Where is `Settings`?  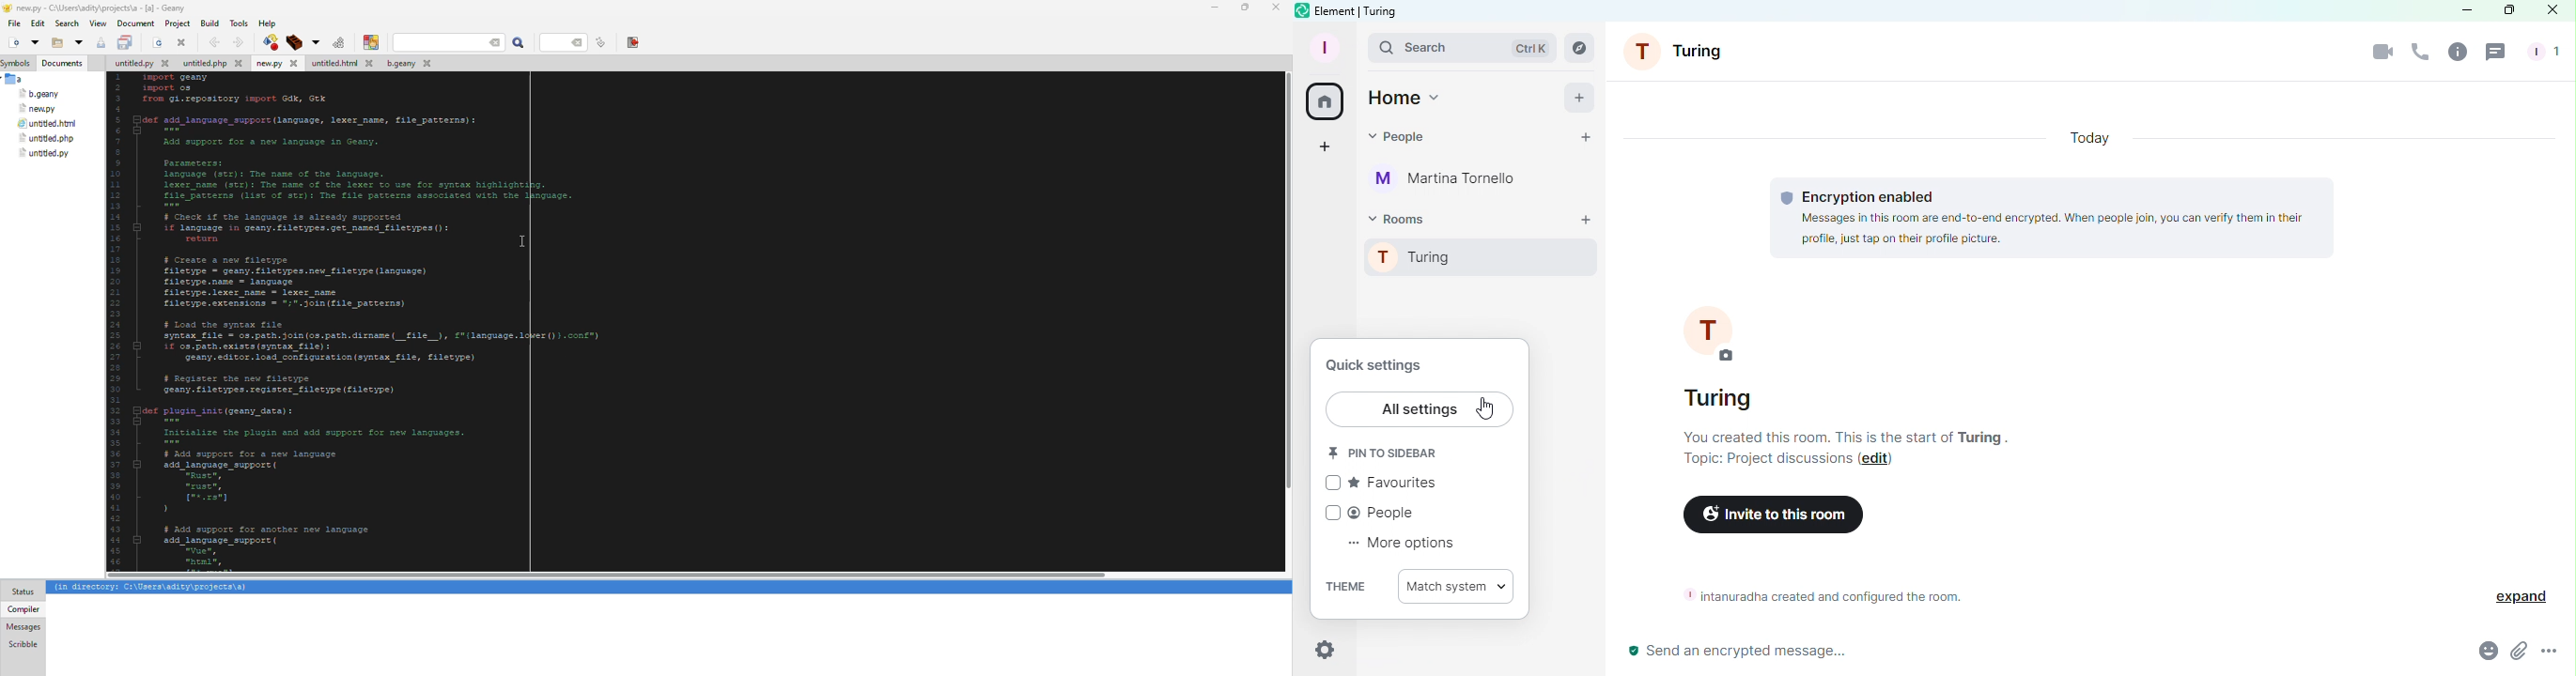 Settings is located at coordinates (1324, 651).